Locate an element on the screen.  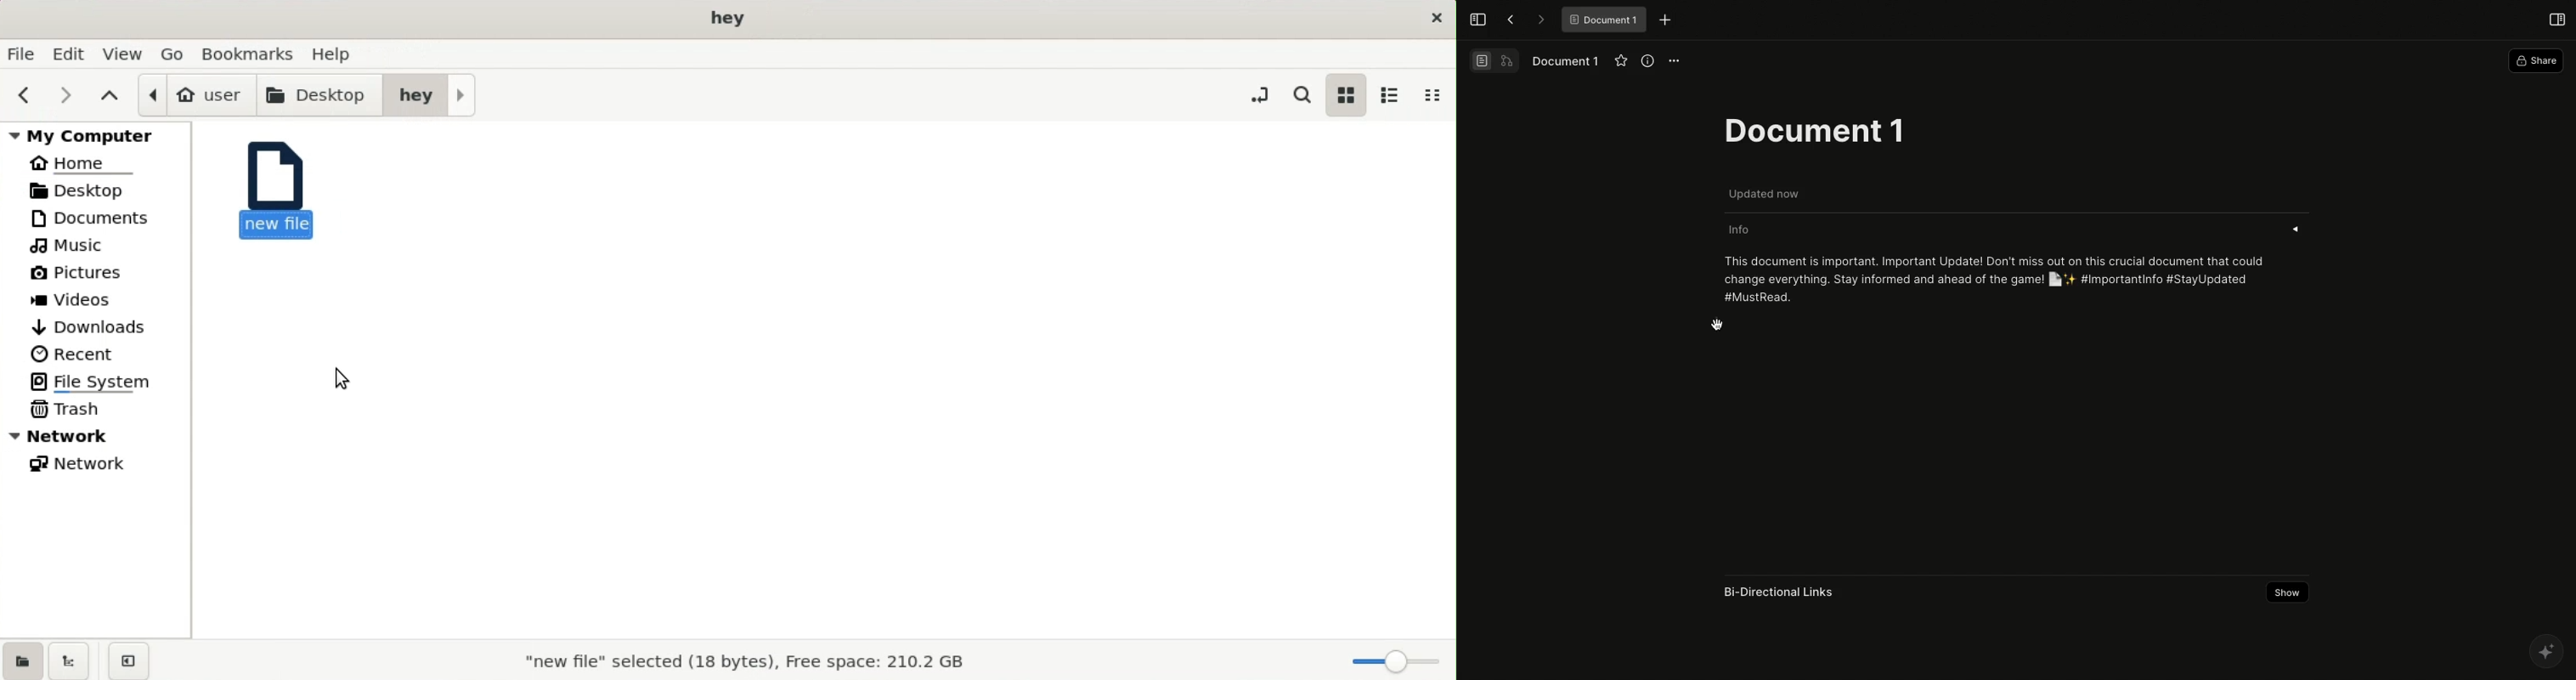
desktop is located at coordinates (91, 190).